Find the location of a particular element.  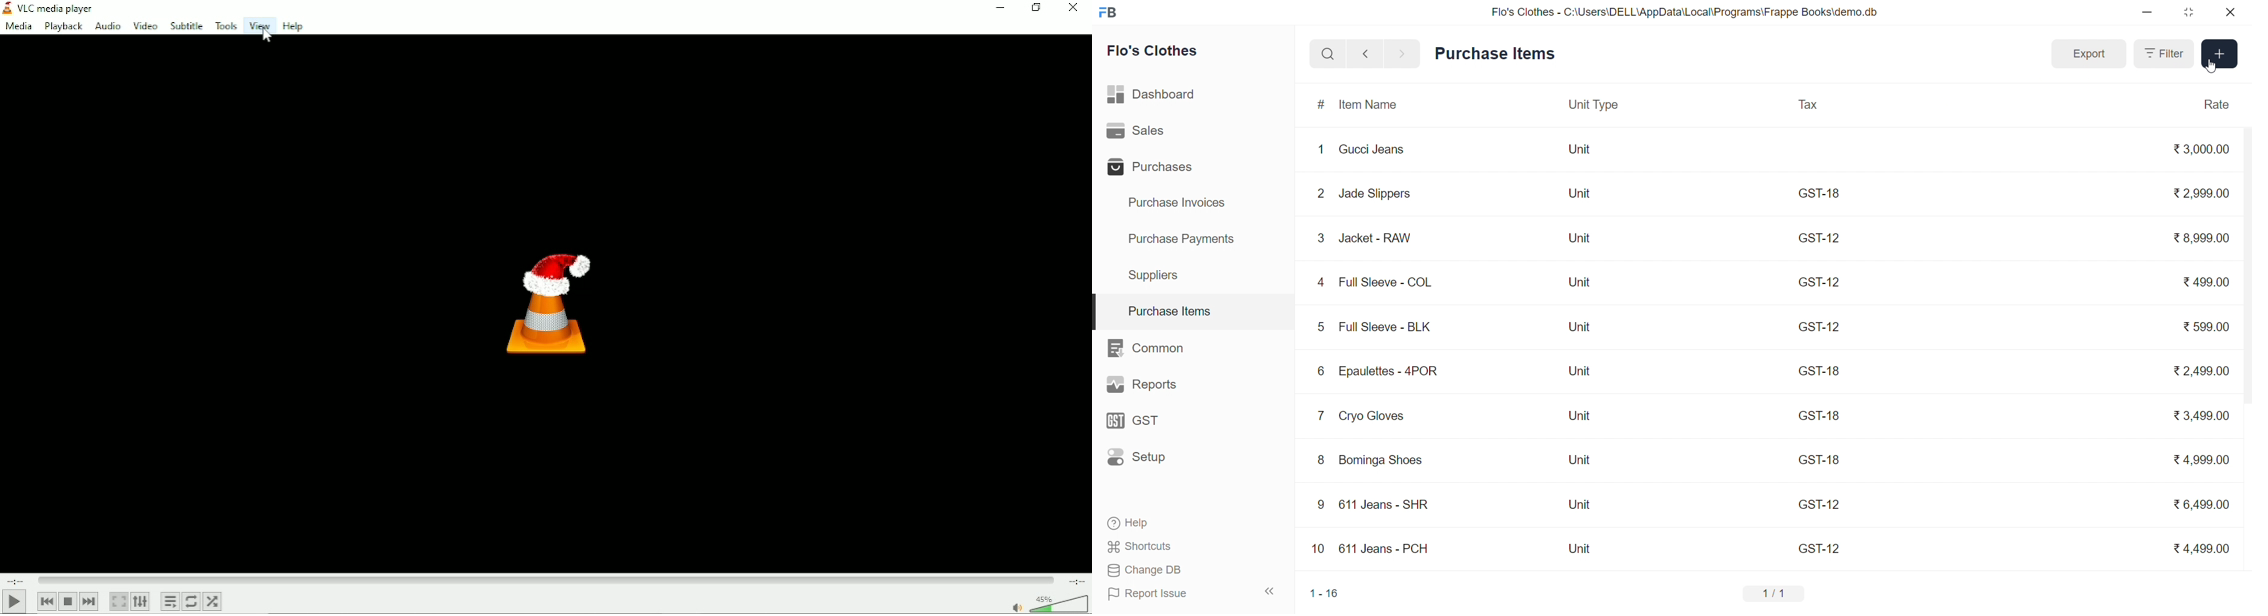

Gucci Jeans is located at coordinates (1374, 149).